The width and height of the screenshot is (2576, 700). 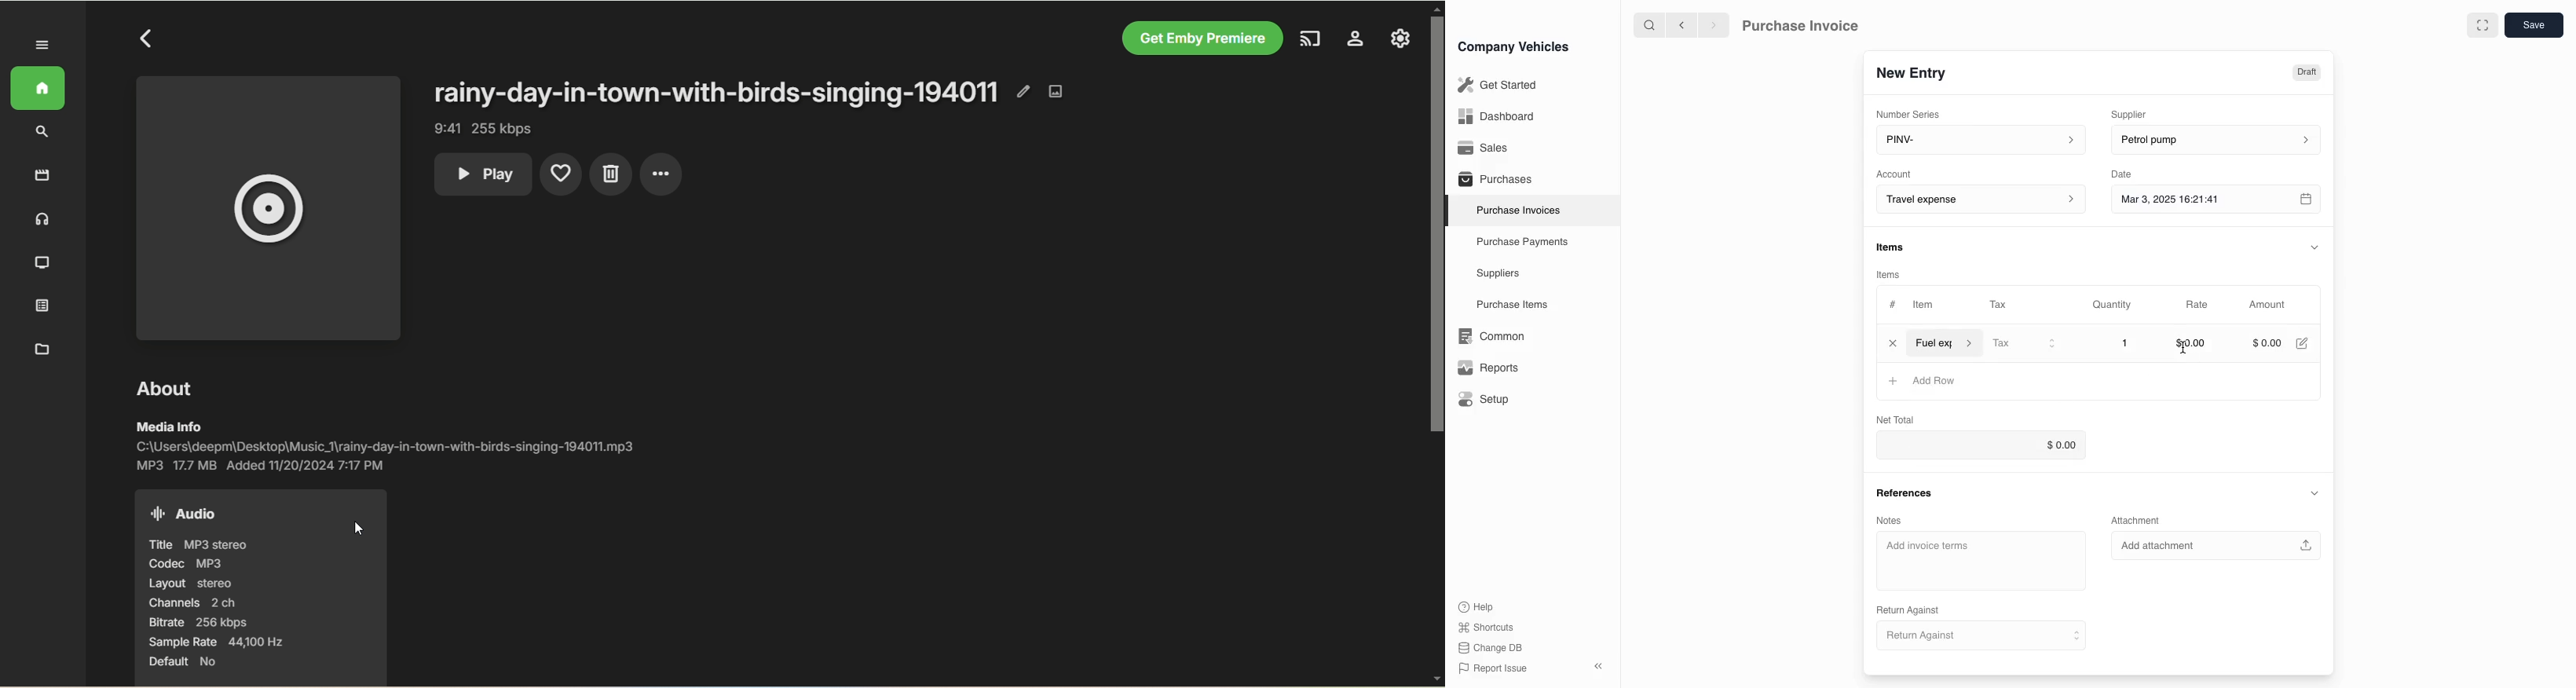 I want to click on item  , so click(x=1944, y=346).